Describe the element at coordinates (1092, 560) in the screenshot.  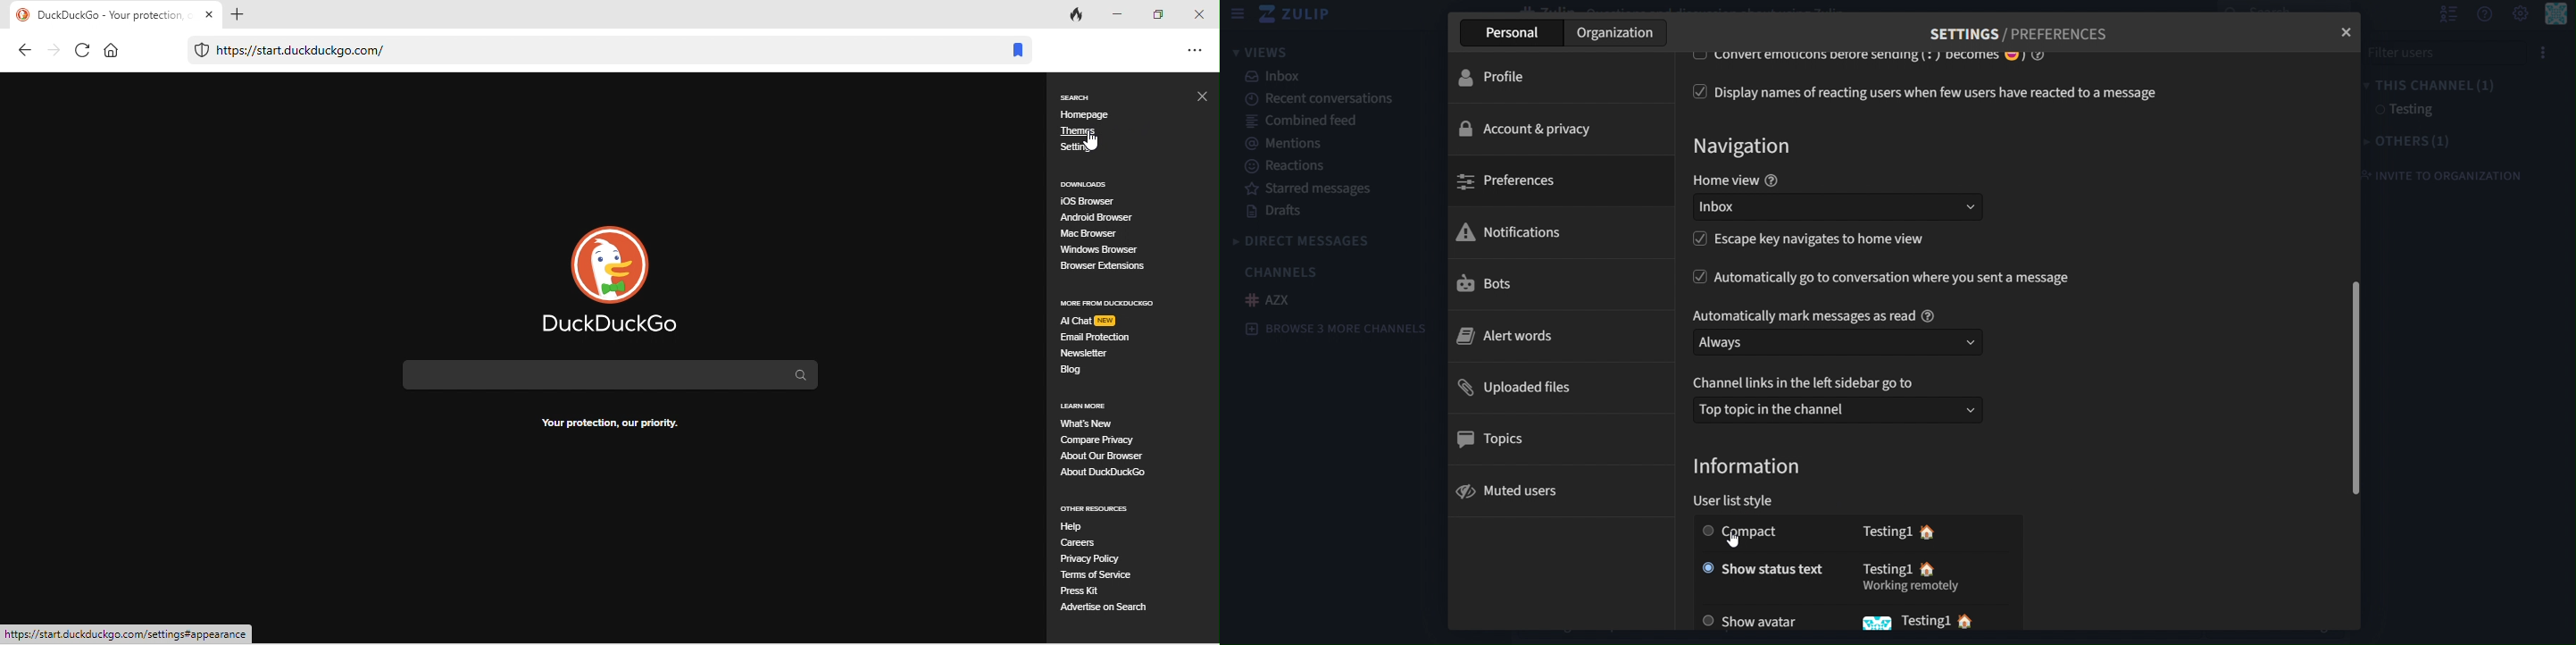
I see `privacy policy` at that location.